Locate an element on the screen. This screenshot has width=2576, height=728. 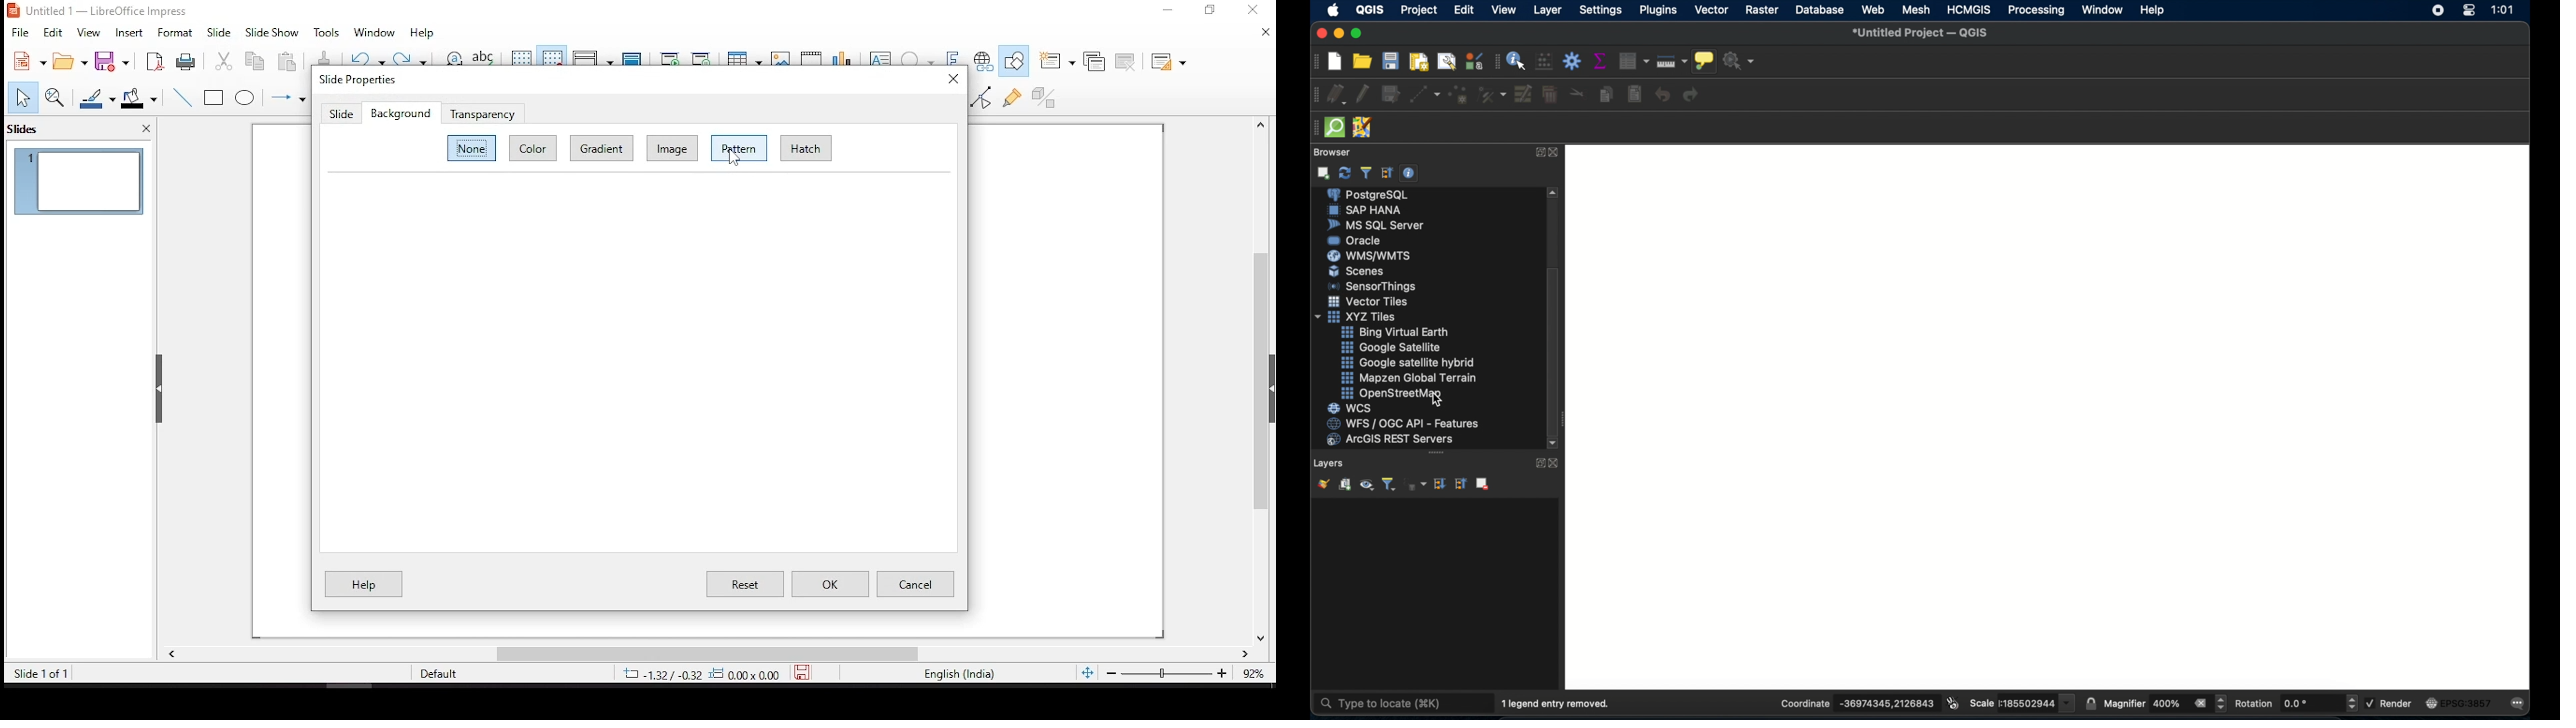
oracle is located at coordinates (1355, 242).